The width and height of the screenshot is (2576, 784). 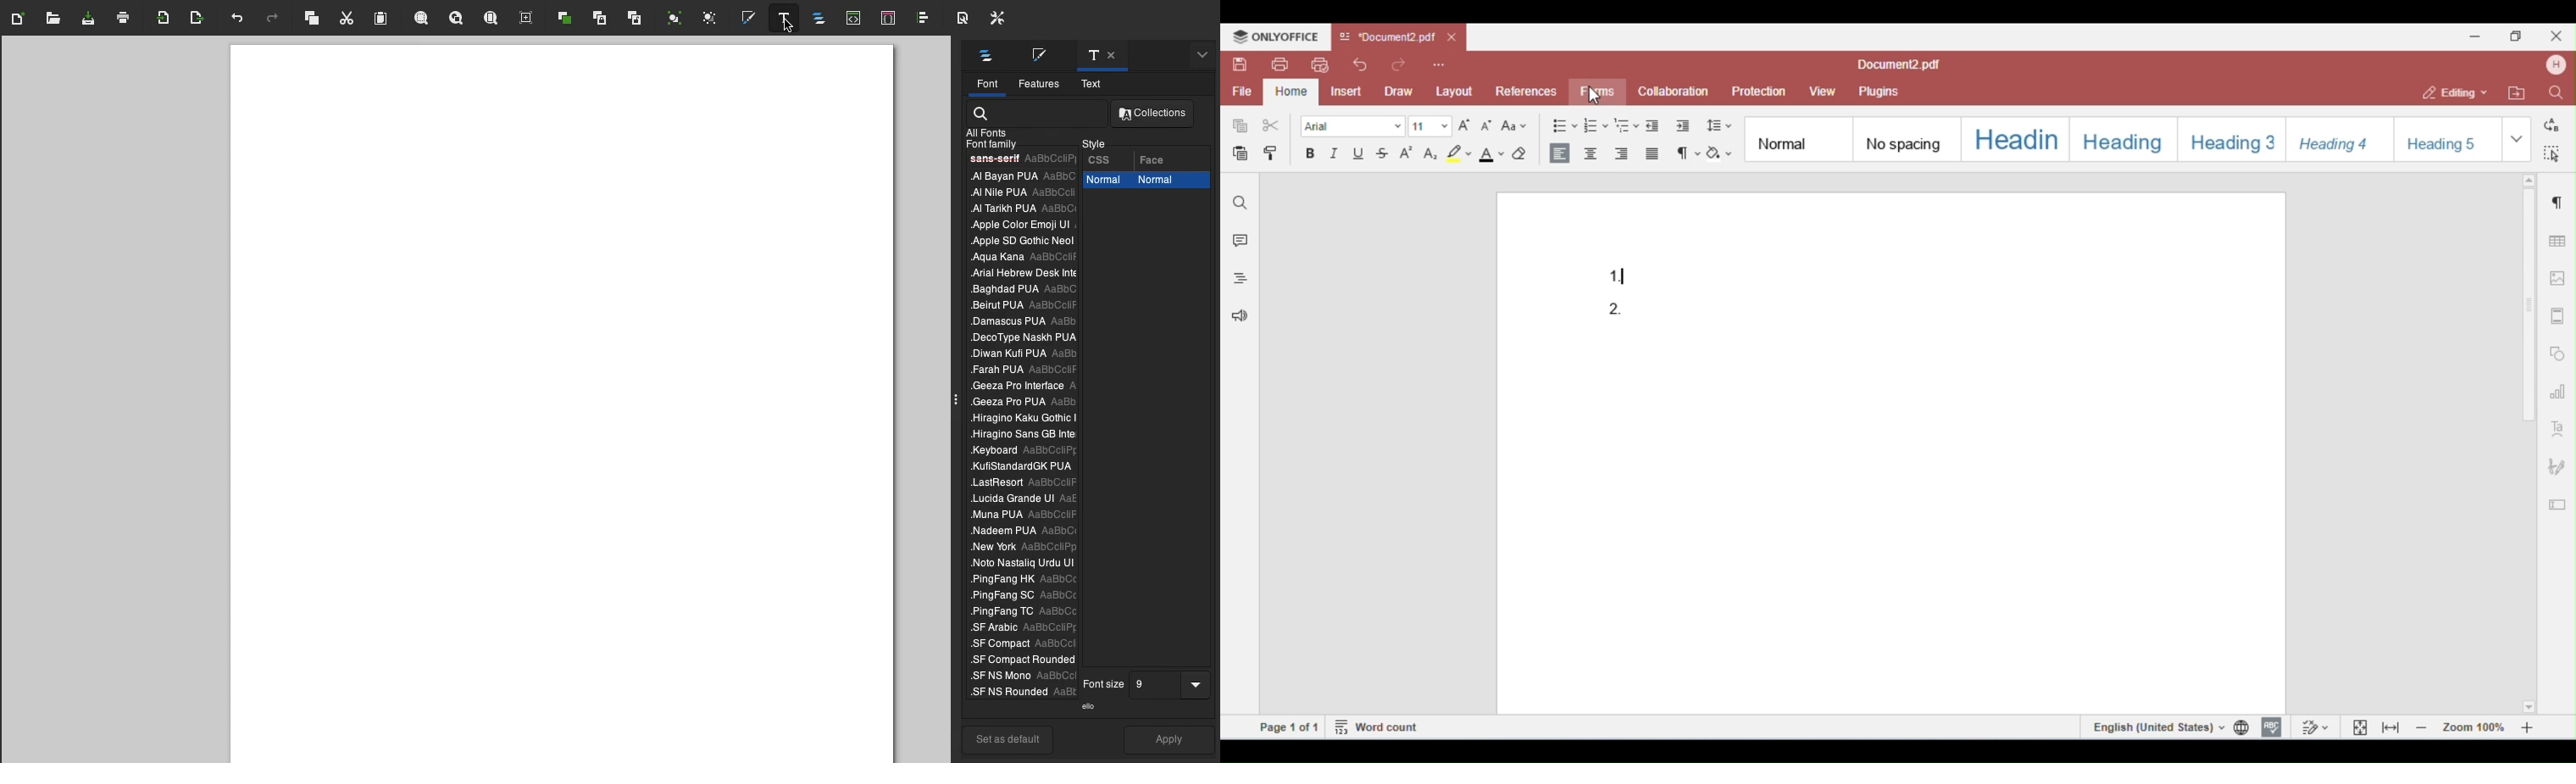 What do you see at coordinates (89, 21) in the screenshot?
I see `Save` at bounding box center [89, 21].